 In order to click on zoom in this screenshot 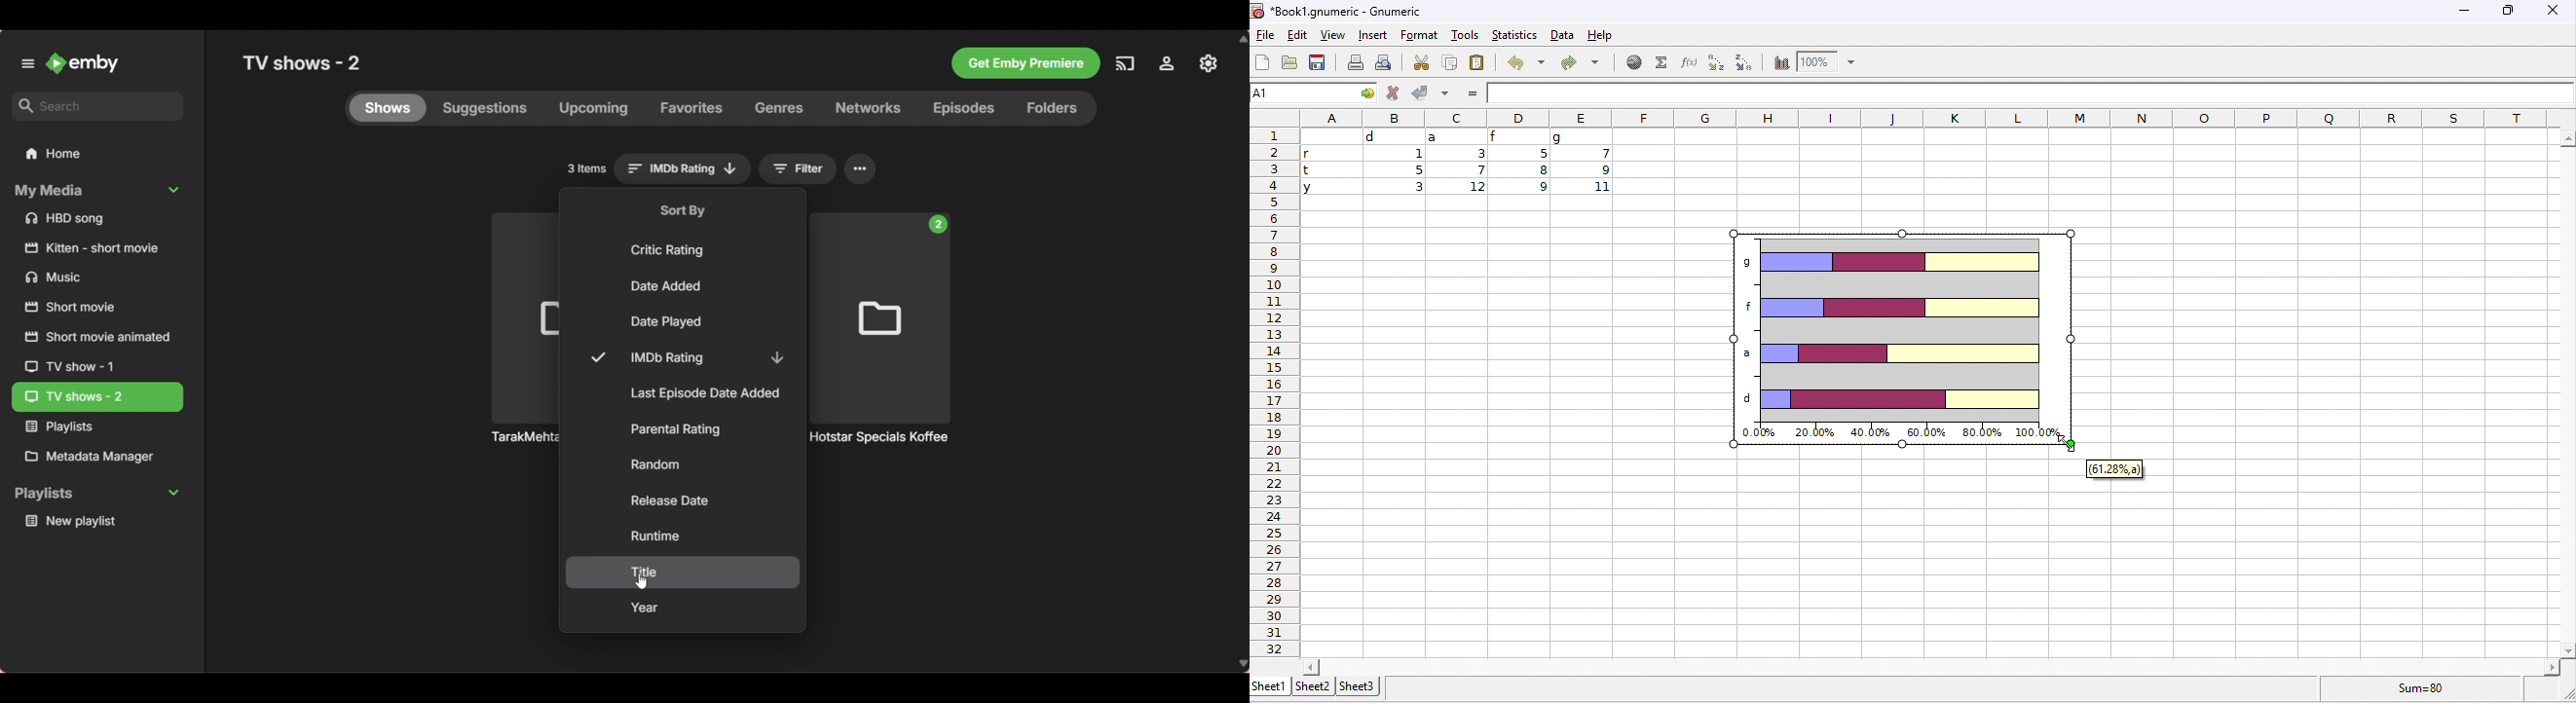, I will do `click(1826, 61)`.